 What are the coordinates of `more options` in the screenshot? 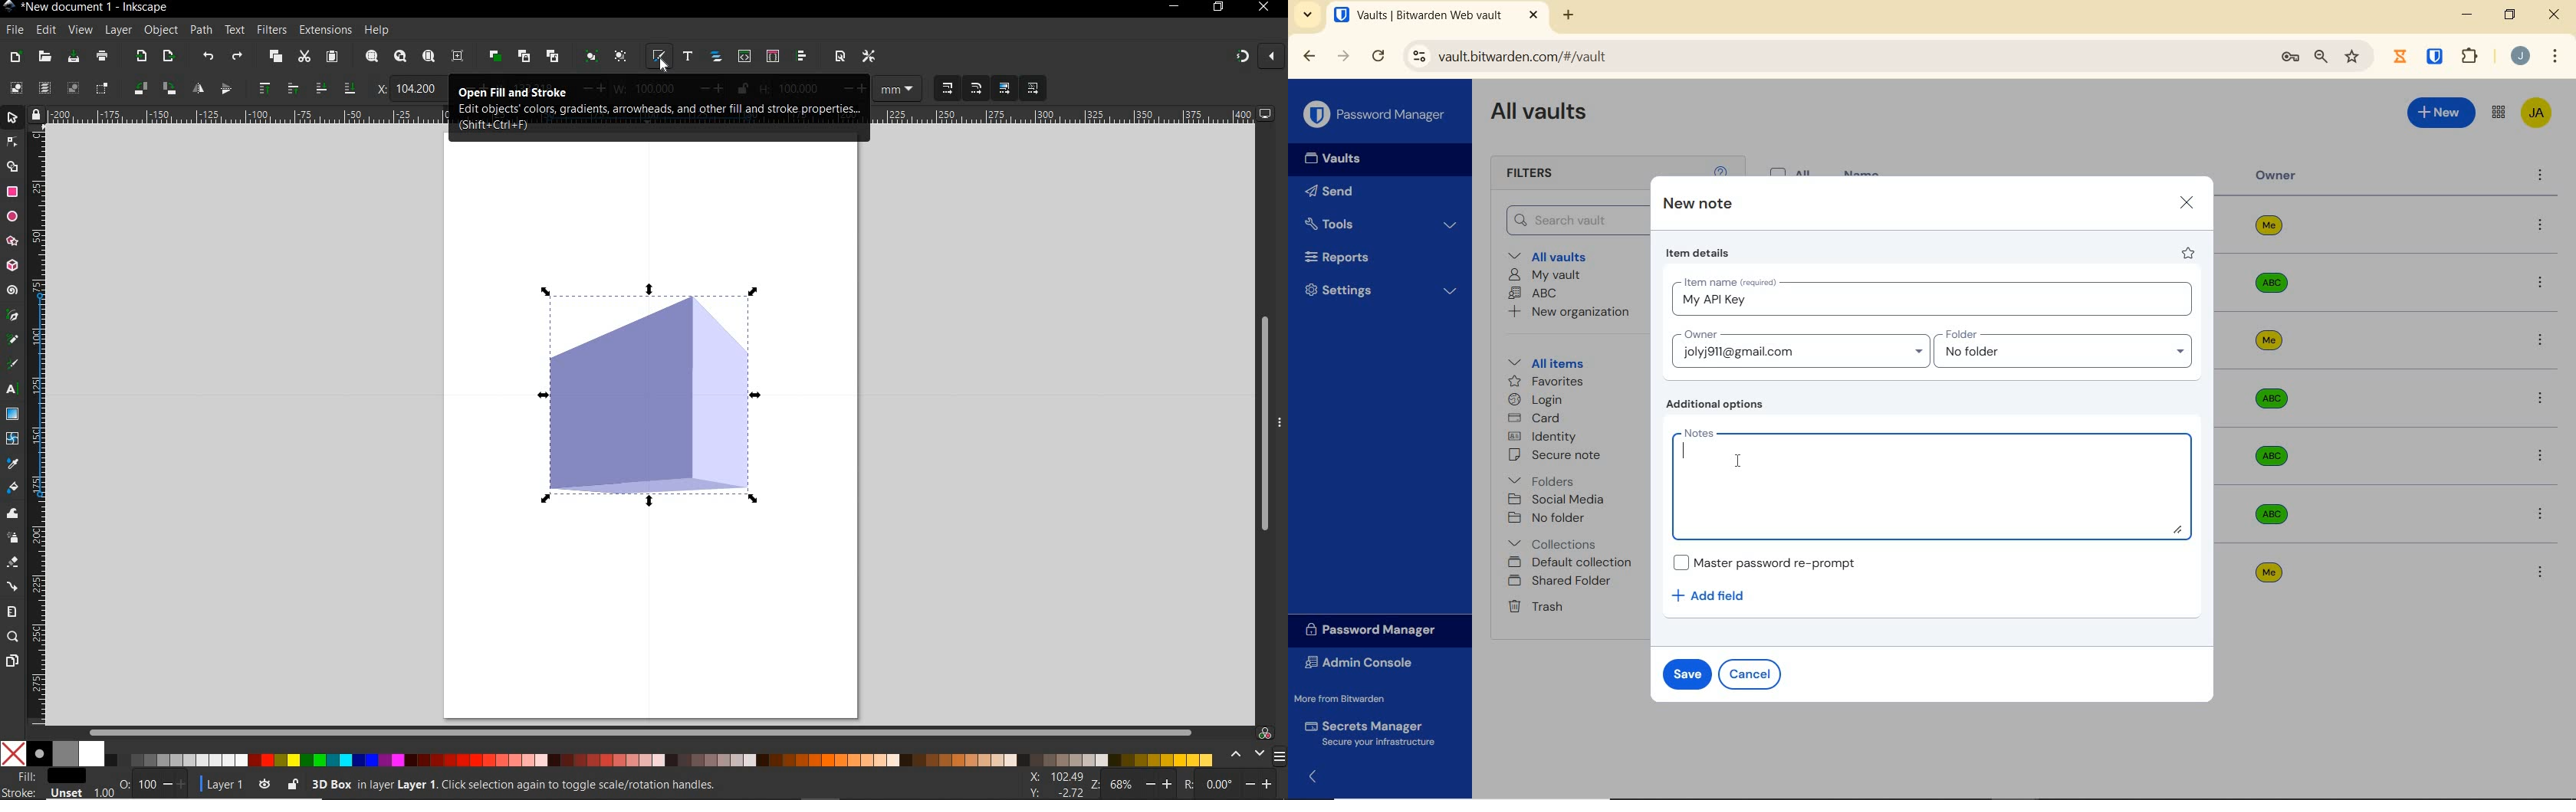 It's located at (2541, 226).